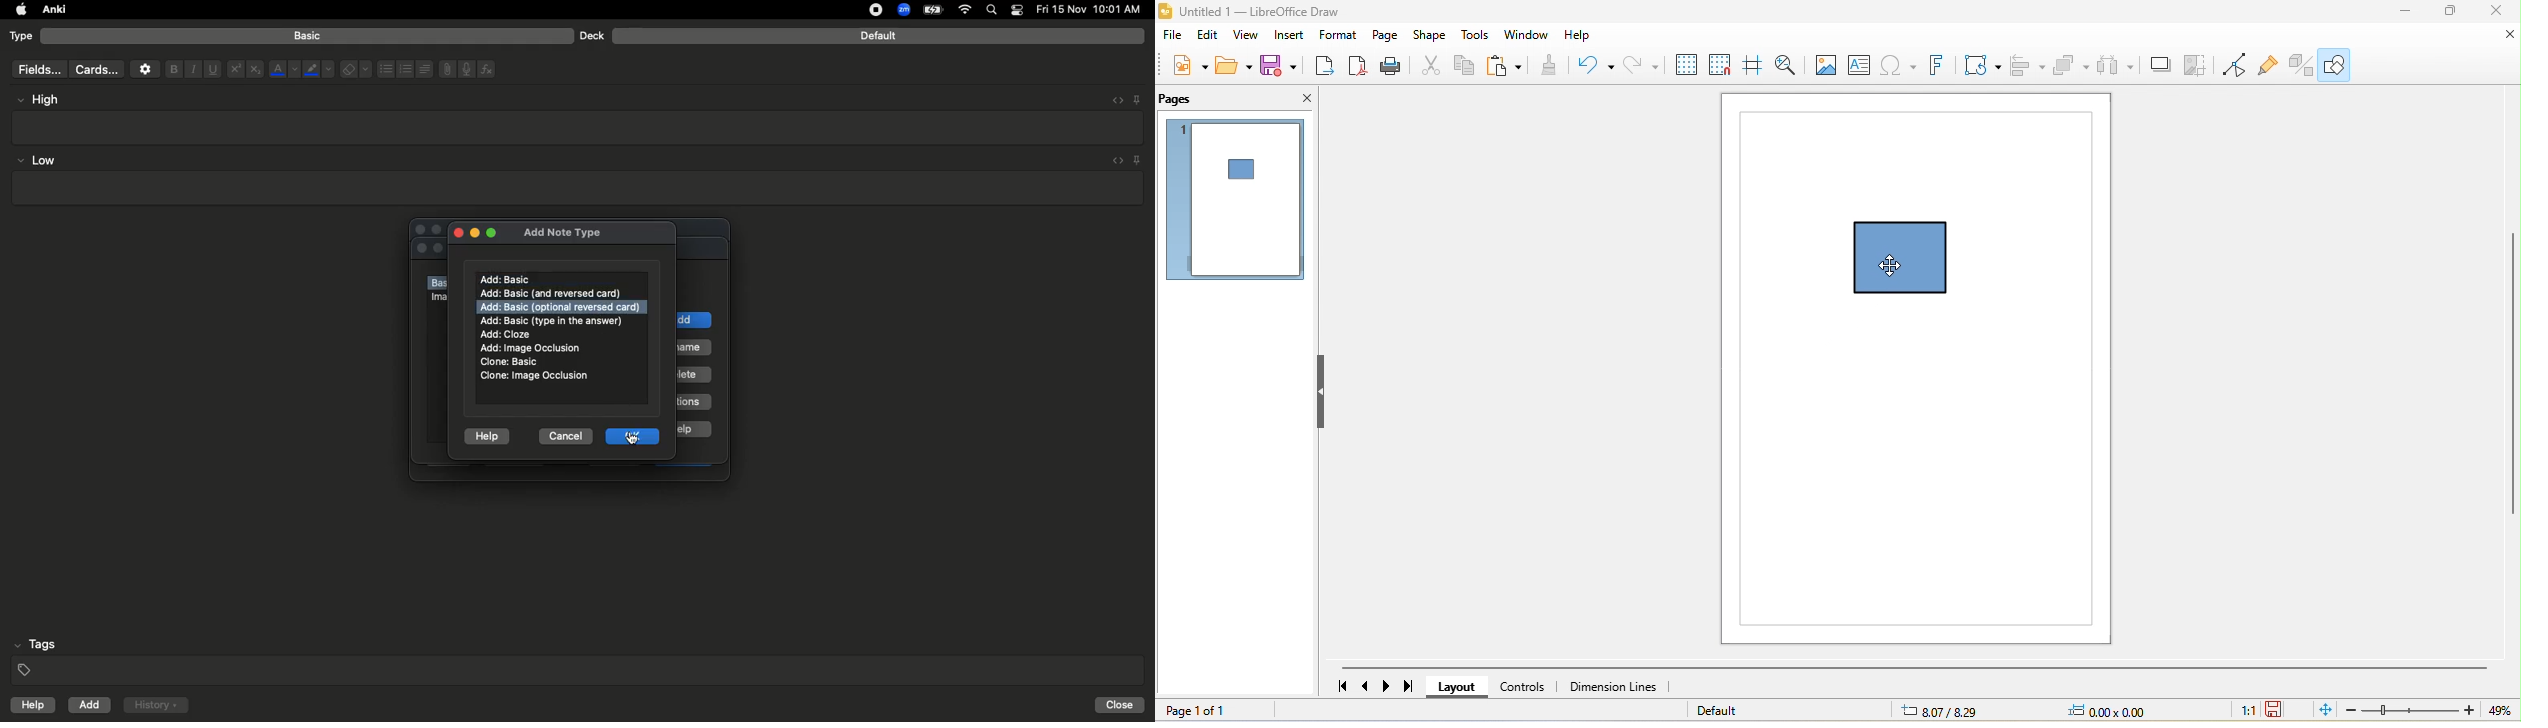  What do you see at coordinates (932, 10) in the screenshot?
I see `Charge` at bounding box center [932, 10].